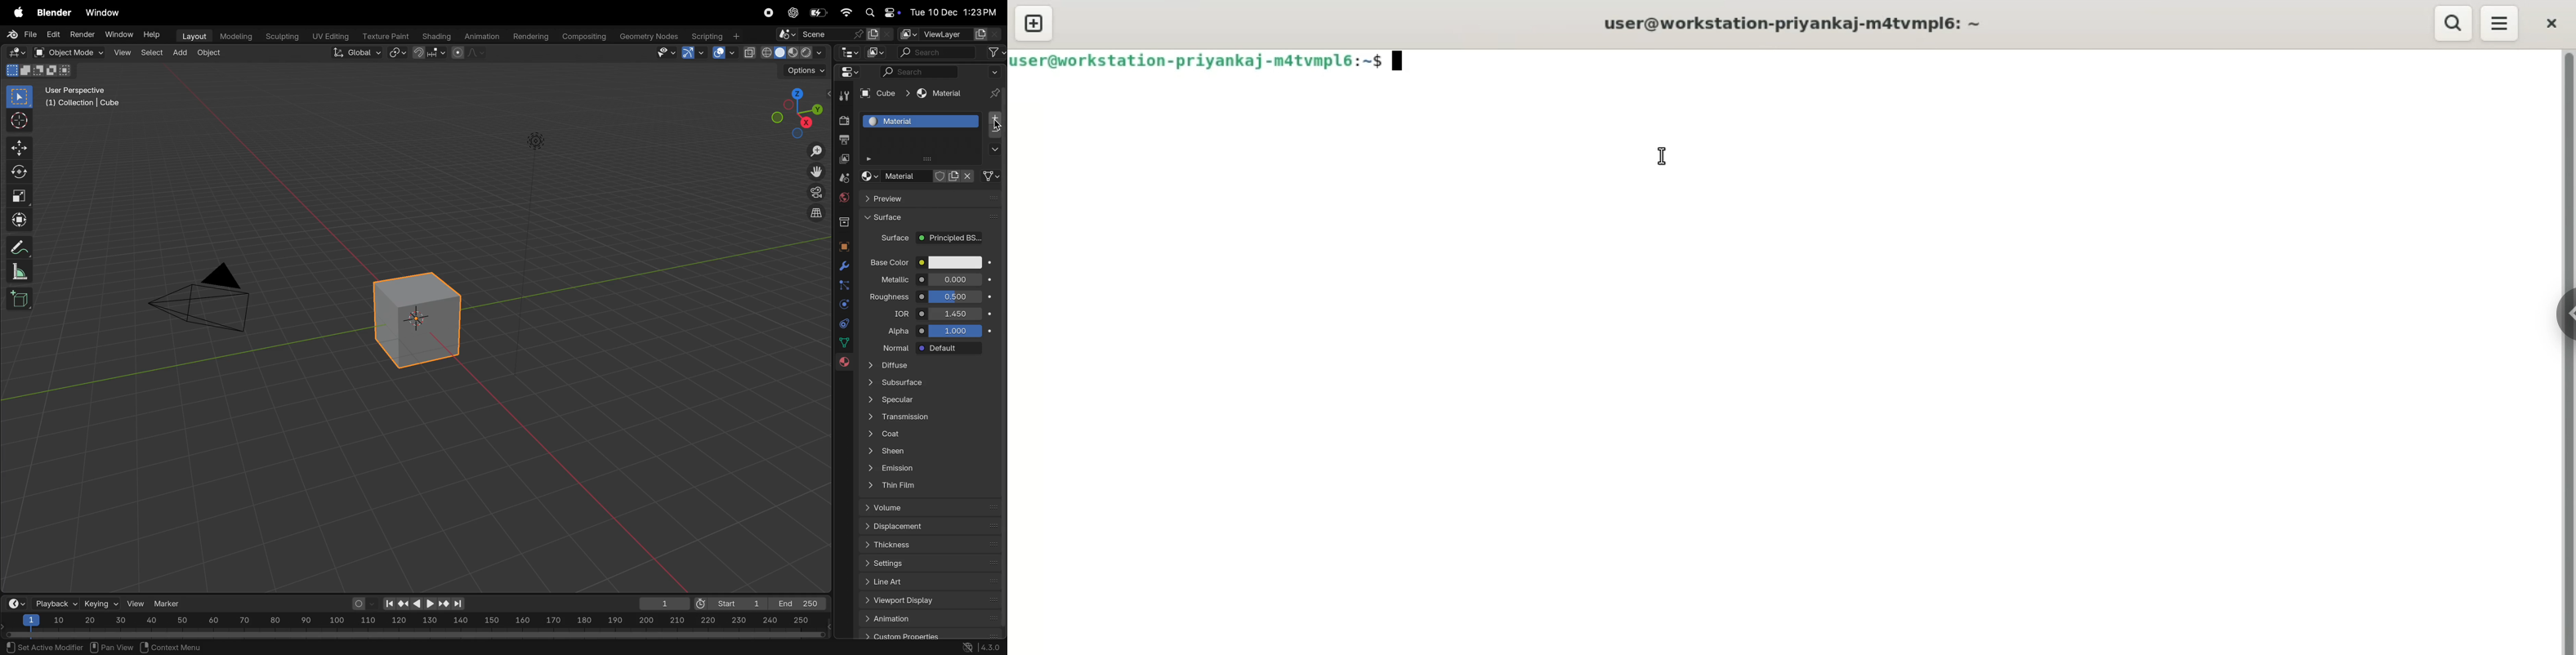  What do you see at coordinates (13, 51) in the screenshot?
I see `editor type` at bounding box center [13, 51].